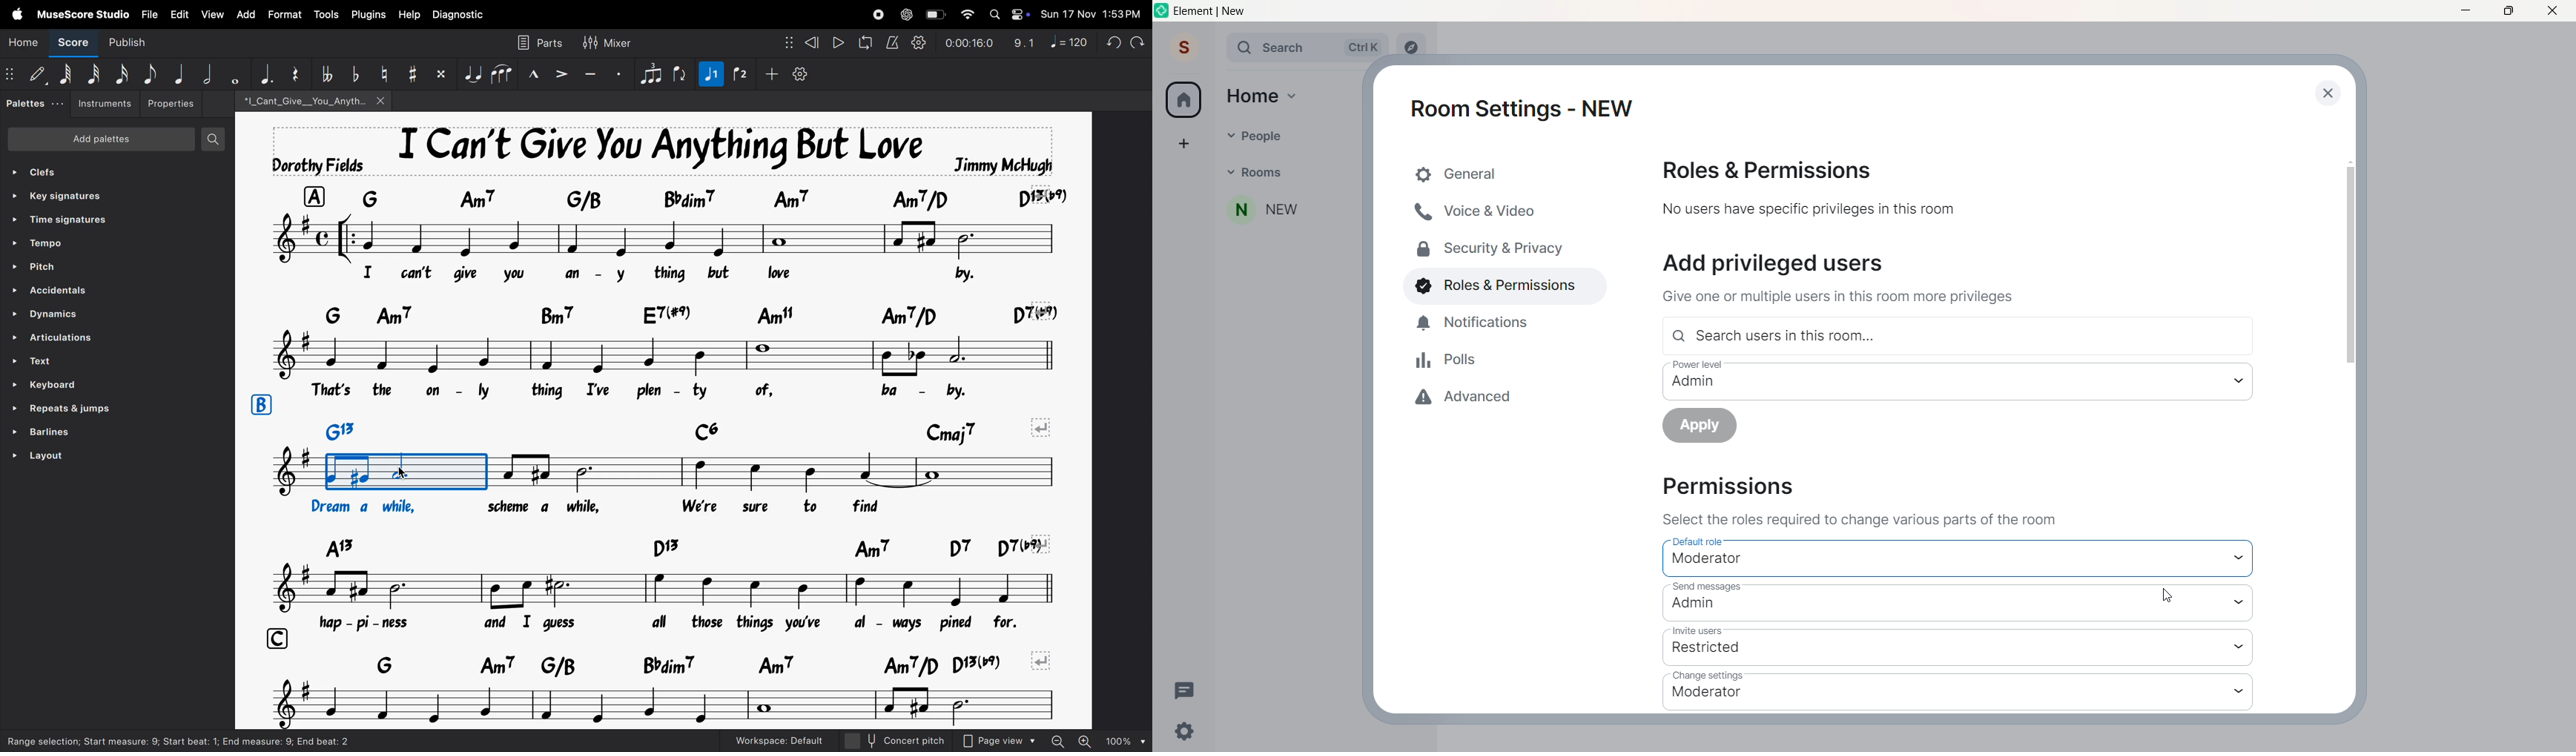  What do you see at coordinates (2169, 596) in the screenshot?
I see `cursor` at bounding box center [2169, 596].